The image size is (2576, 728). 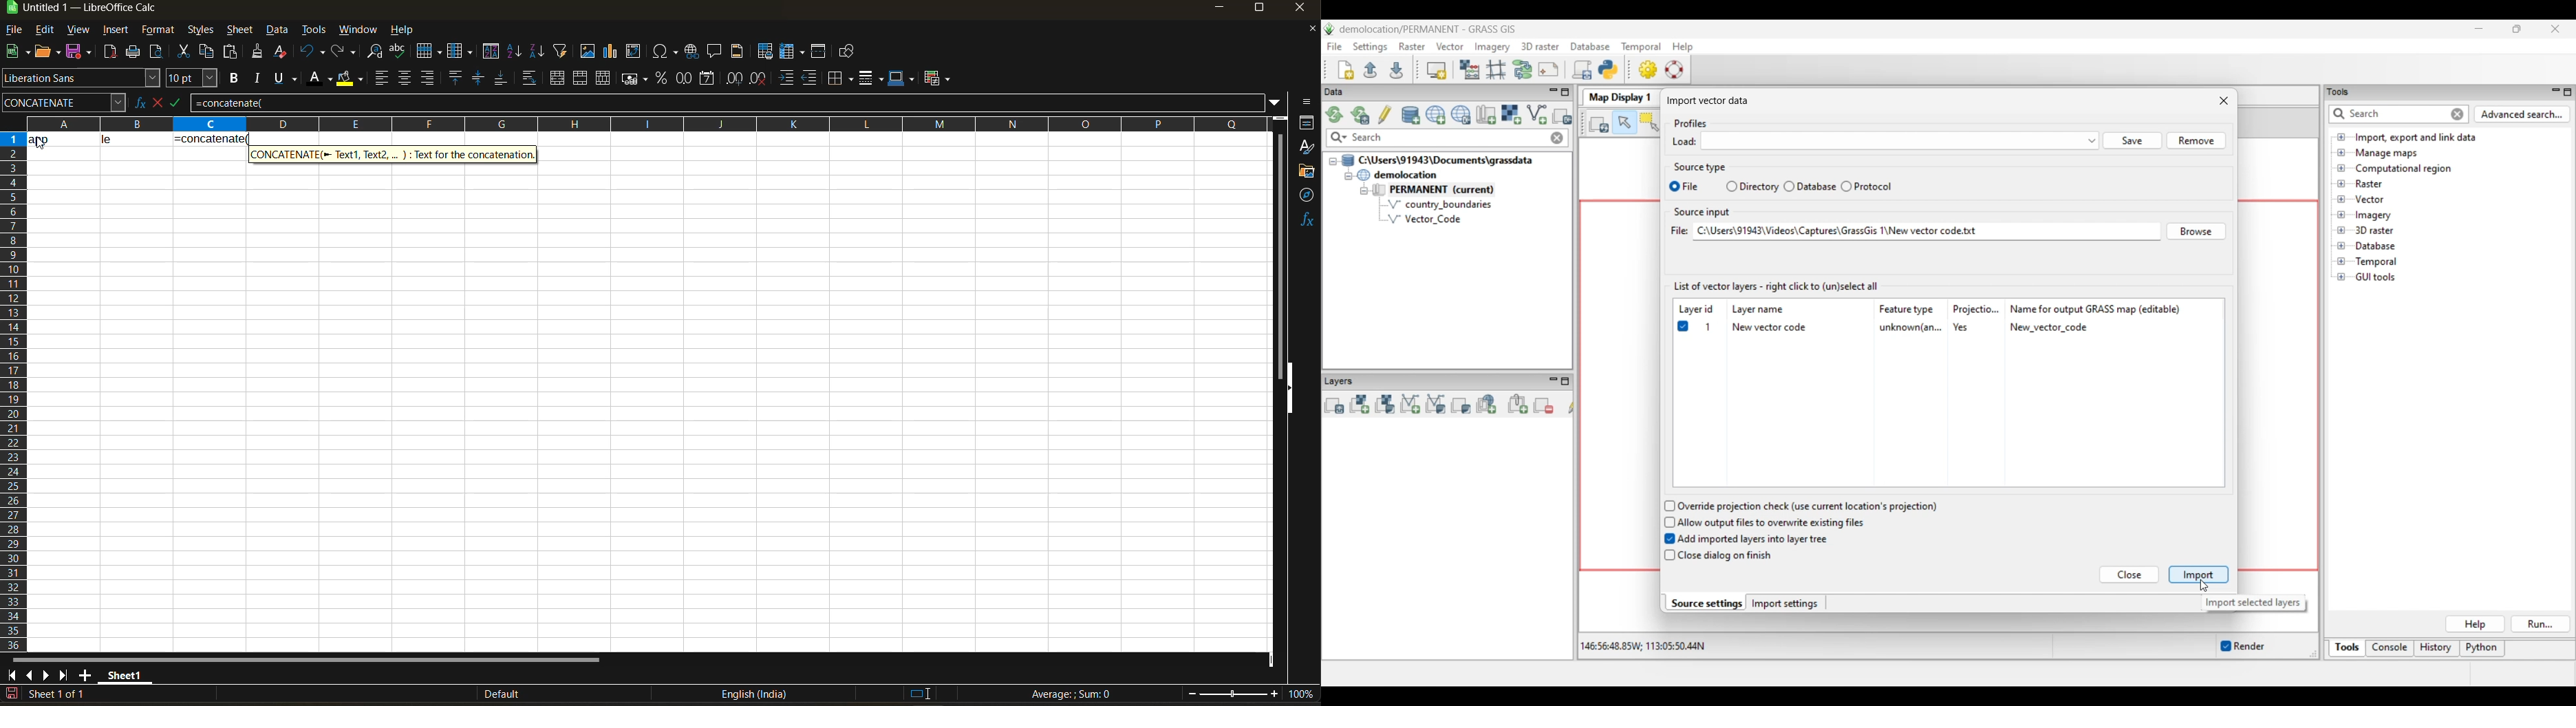 What do you see at coordinates (195, 79) in the screenshot?
I see `font size` at bounding box center [195, 79].